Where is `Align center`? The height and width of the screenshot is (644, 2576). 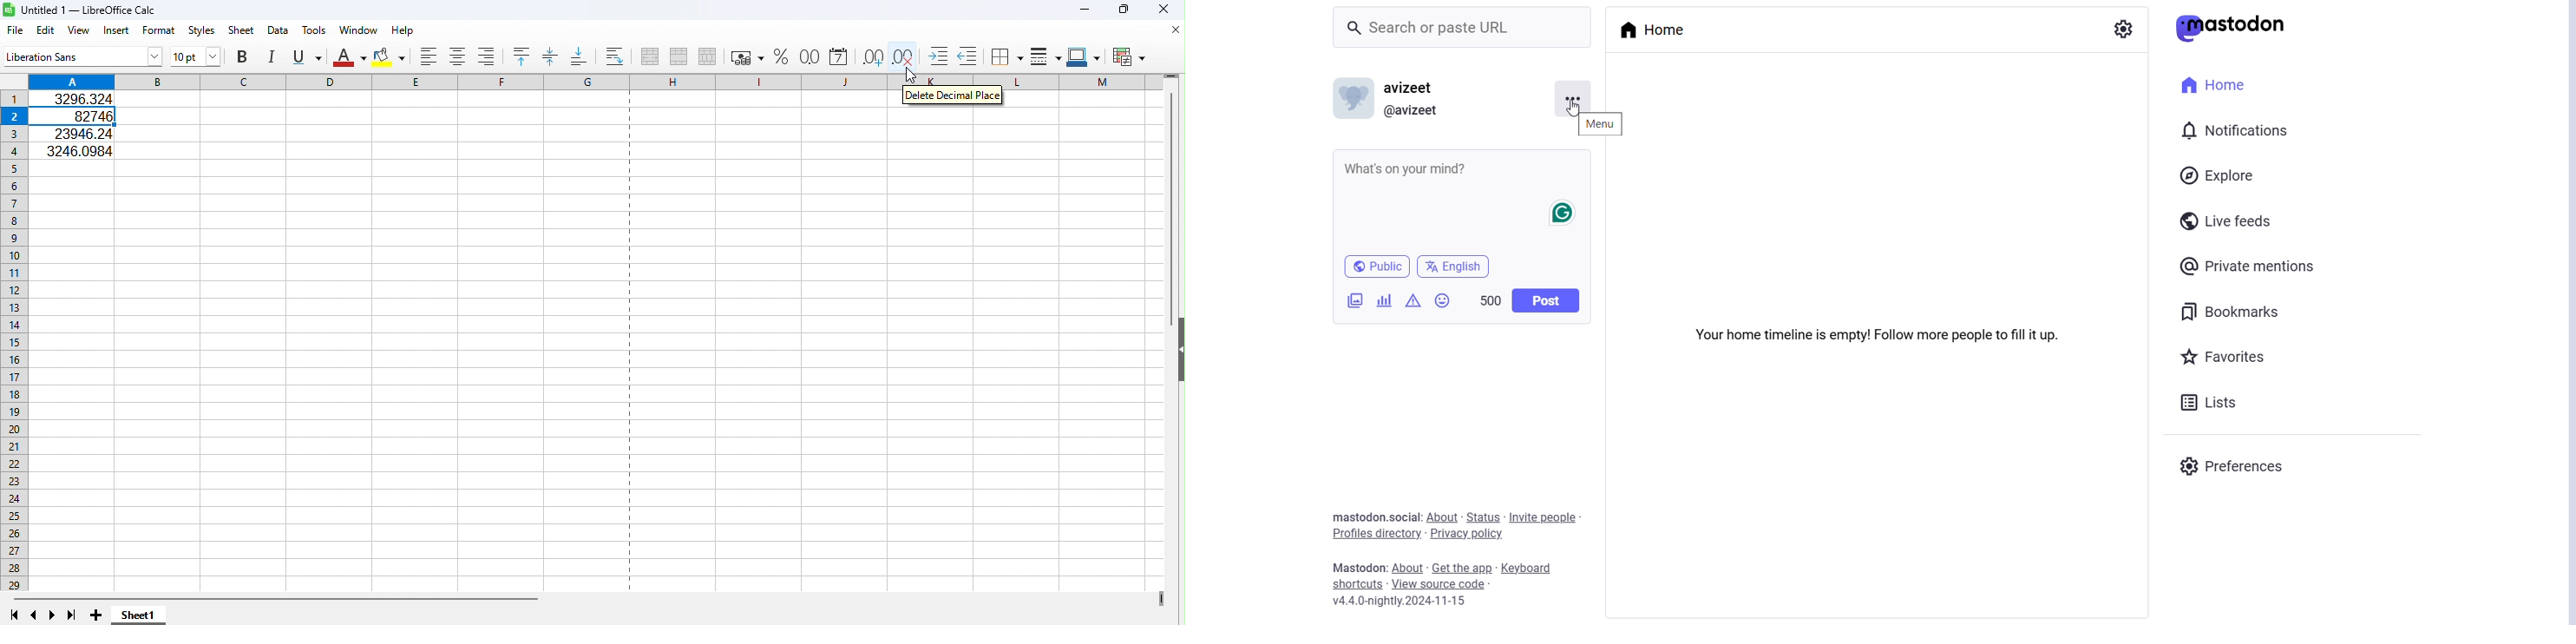 Align center is located at coordinates (460, 57).